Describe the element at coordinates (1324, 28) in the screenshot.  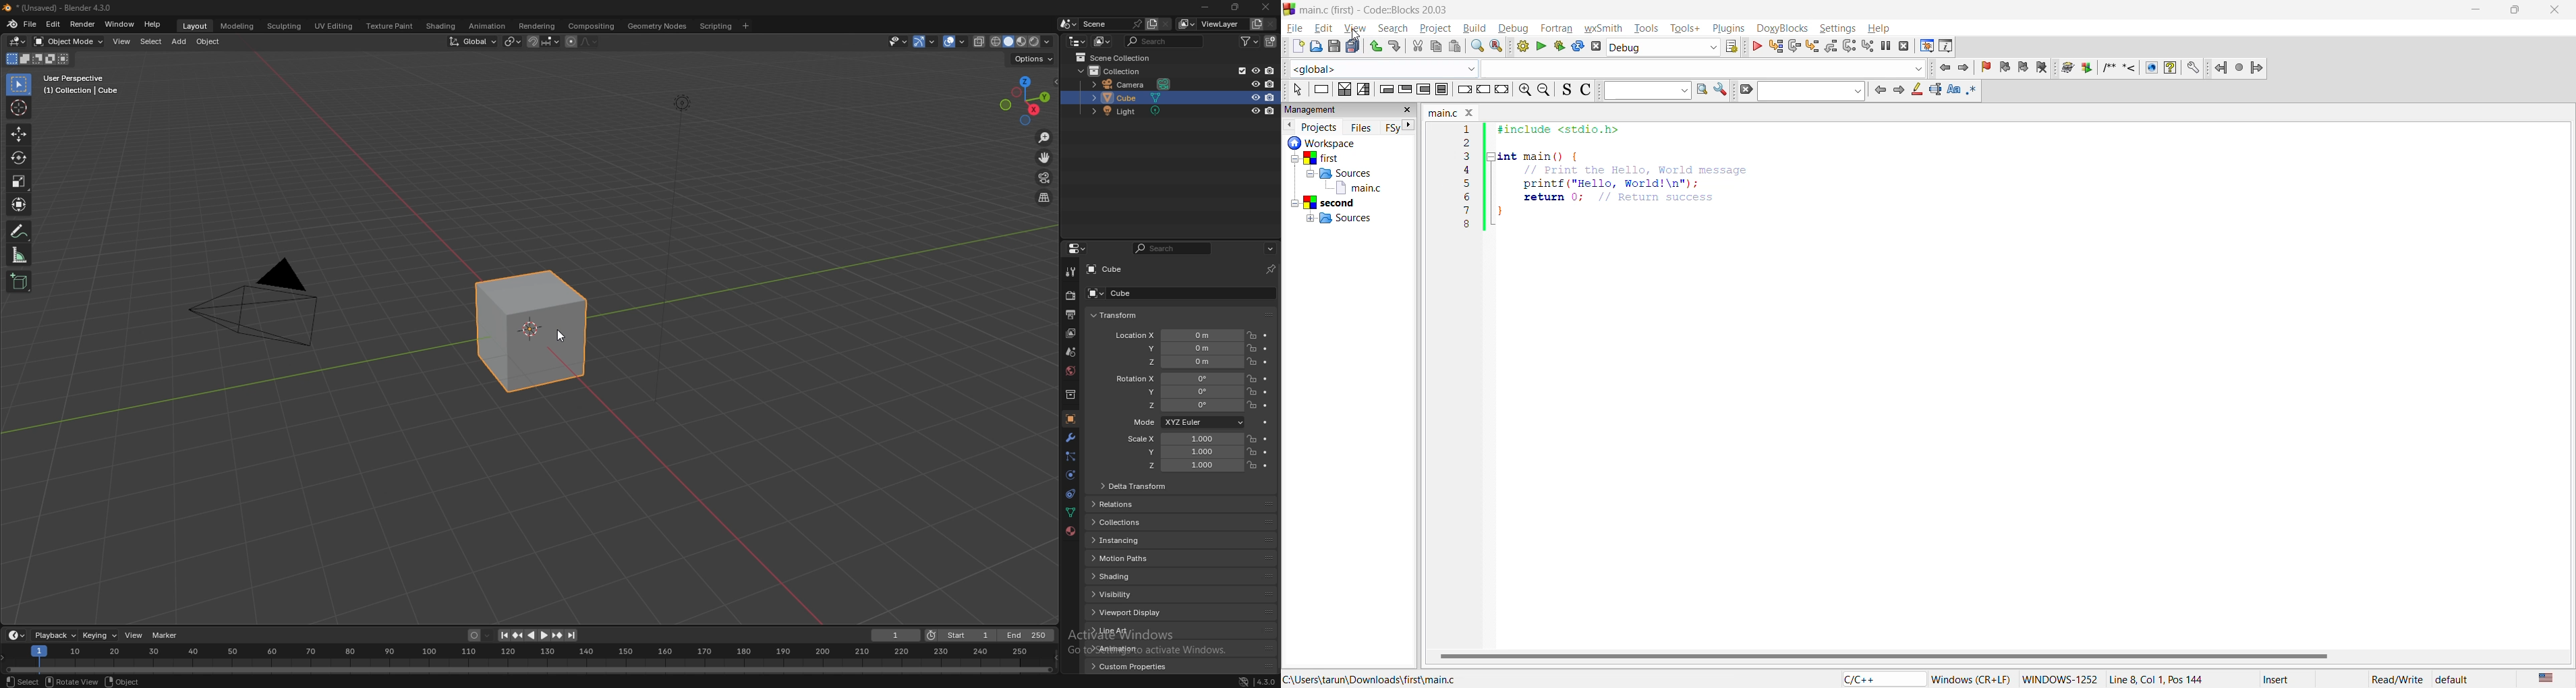
I see `edit` at that location.